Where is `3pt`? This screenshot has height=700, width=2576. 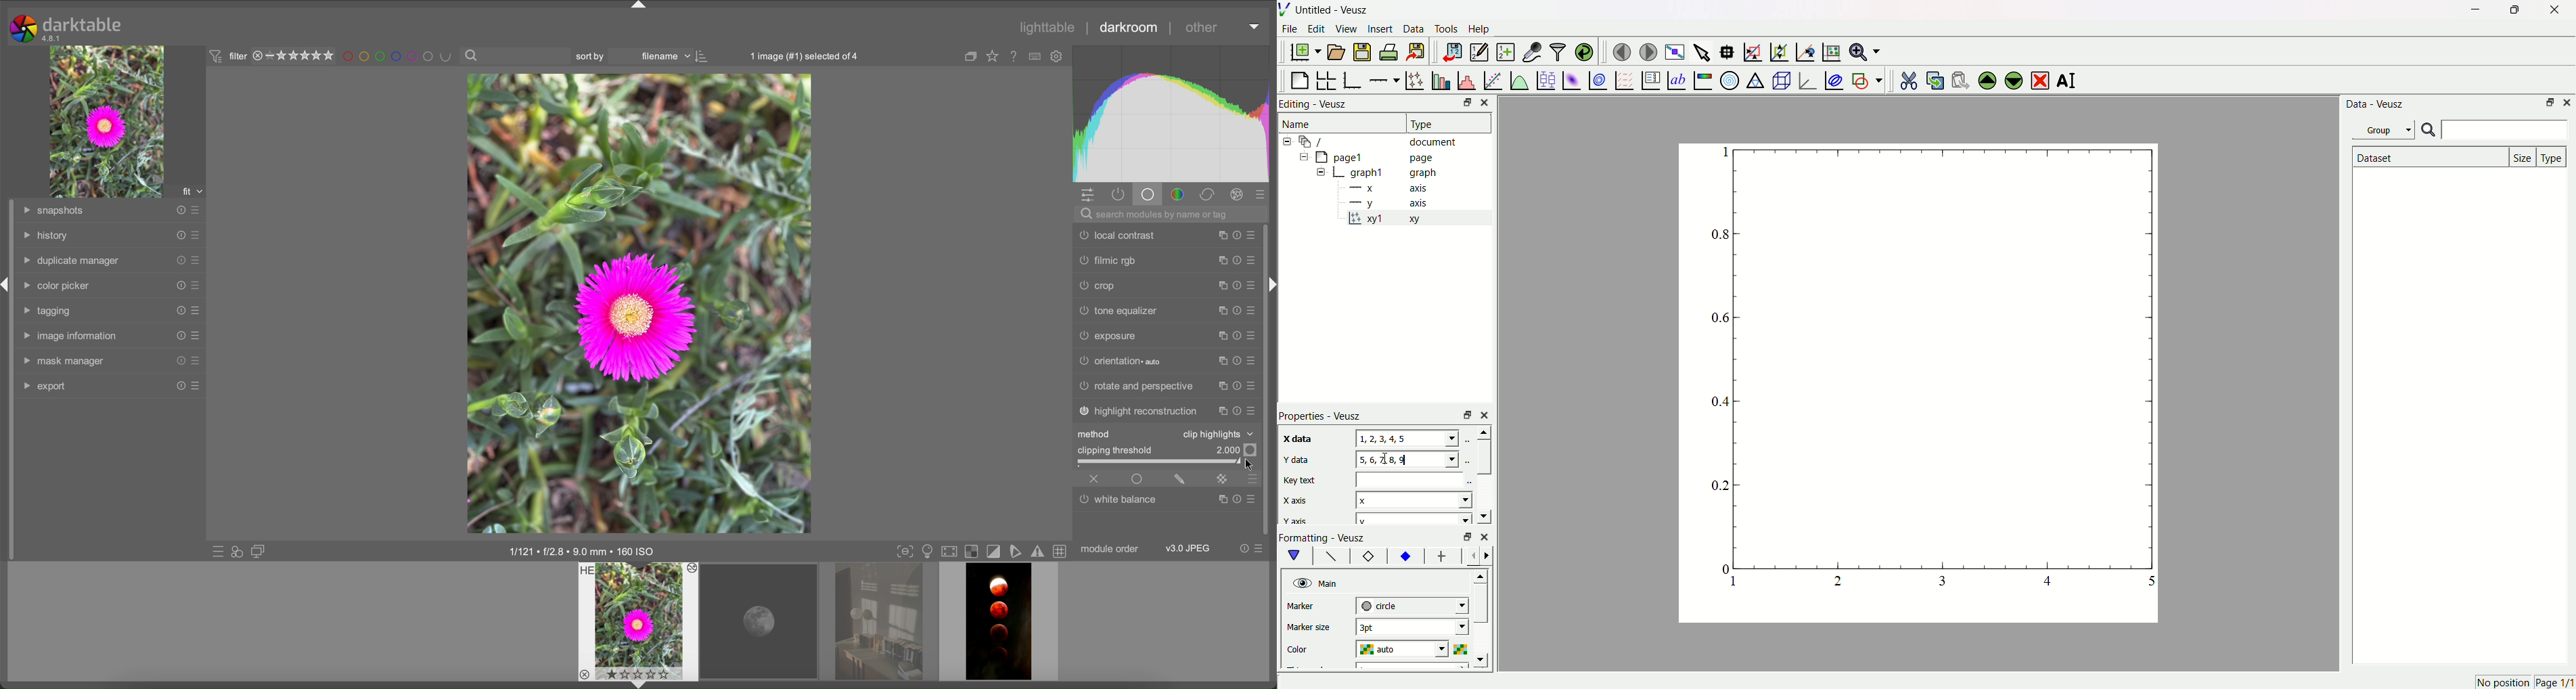 3pt is located at coordinates (1411, 627).